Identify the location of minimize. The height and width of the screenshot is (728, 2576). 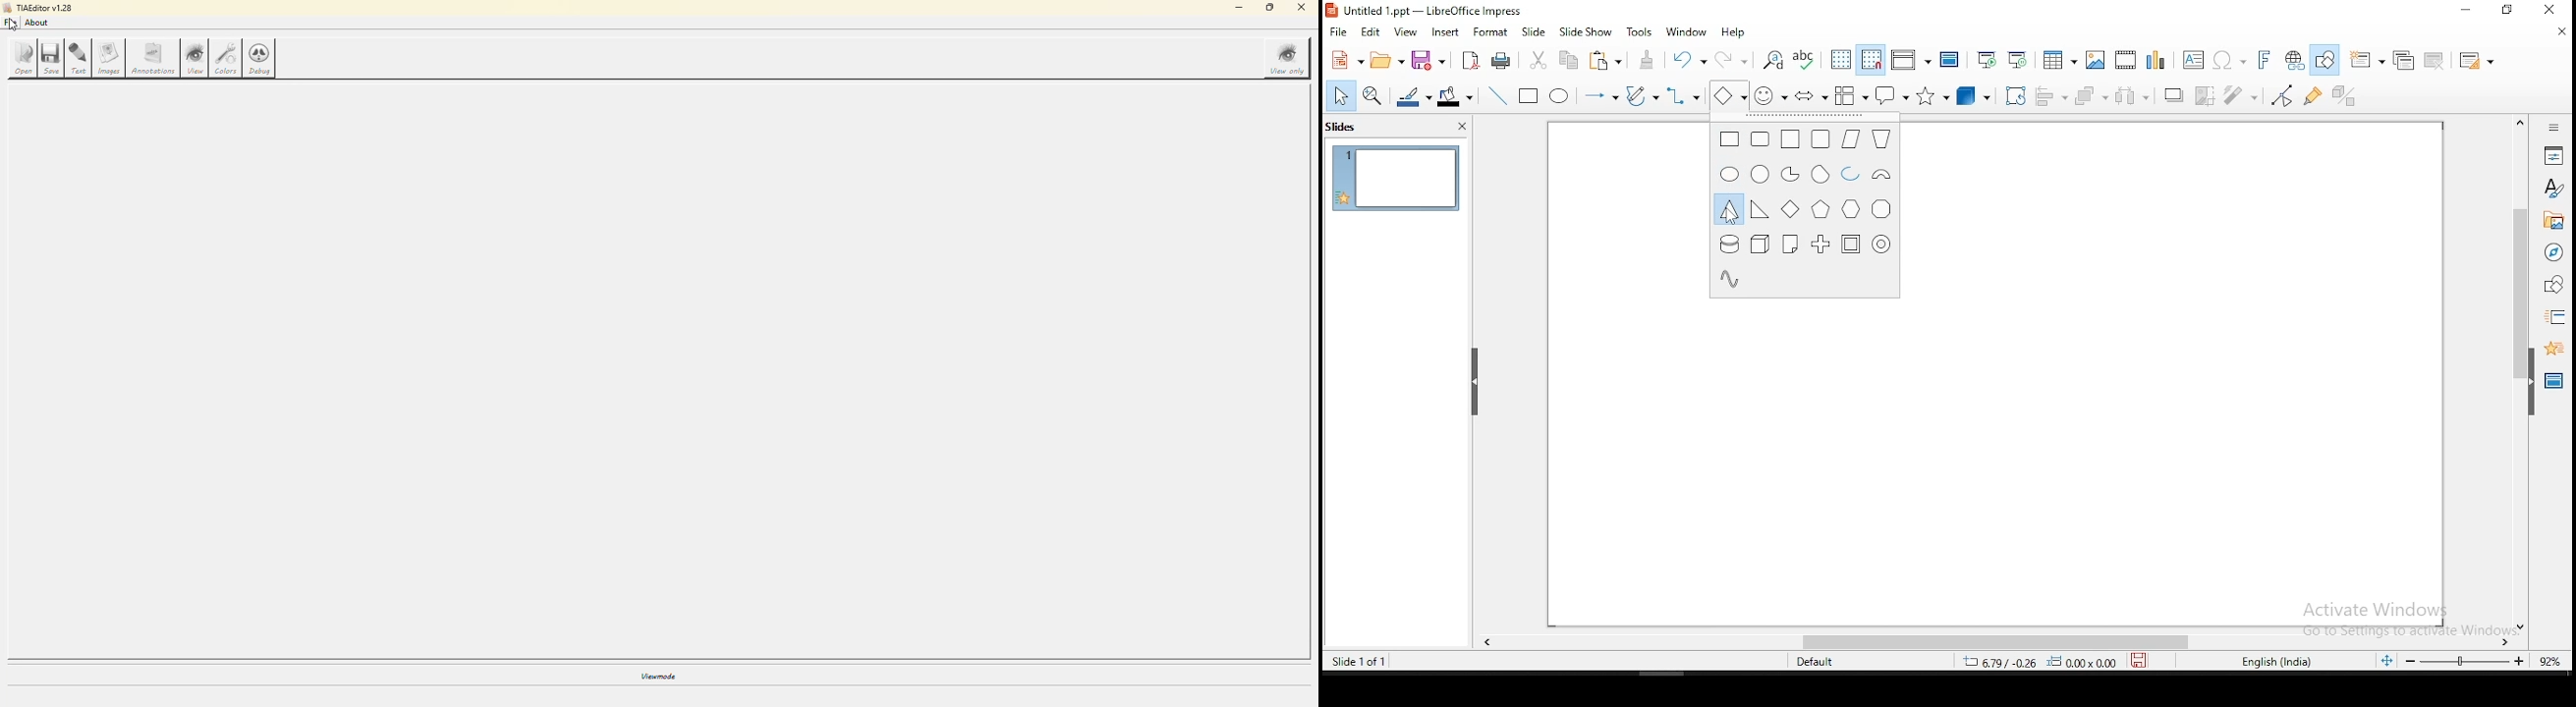
(2462, 12).